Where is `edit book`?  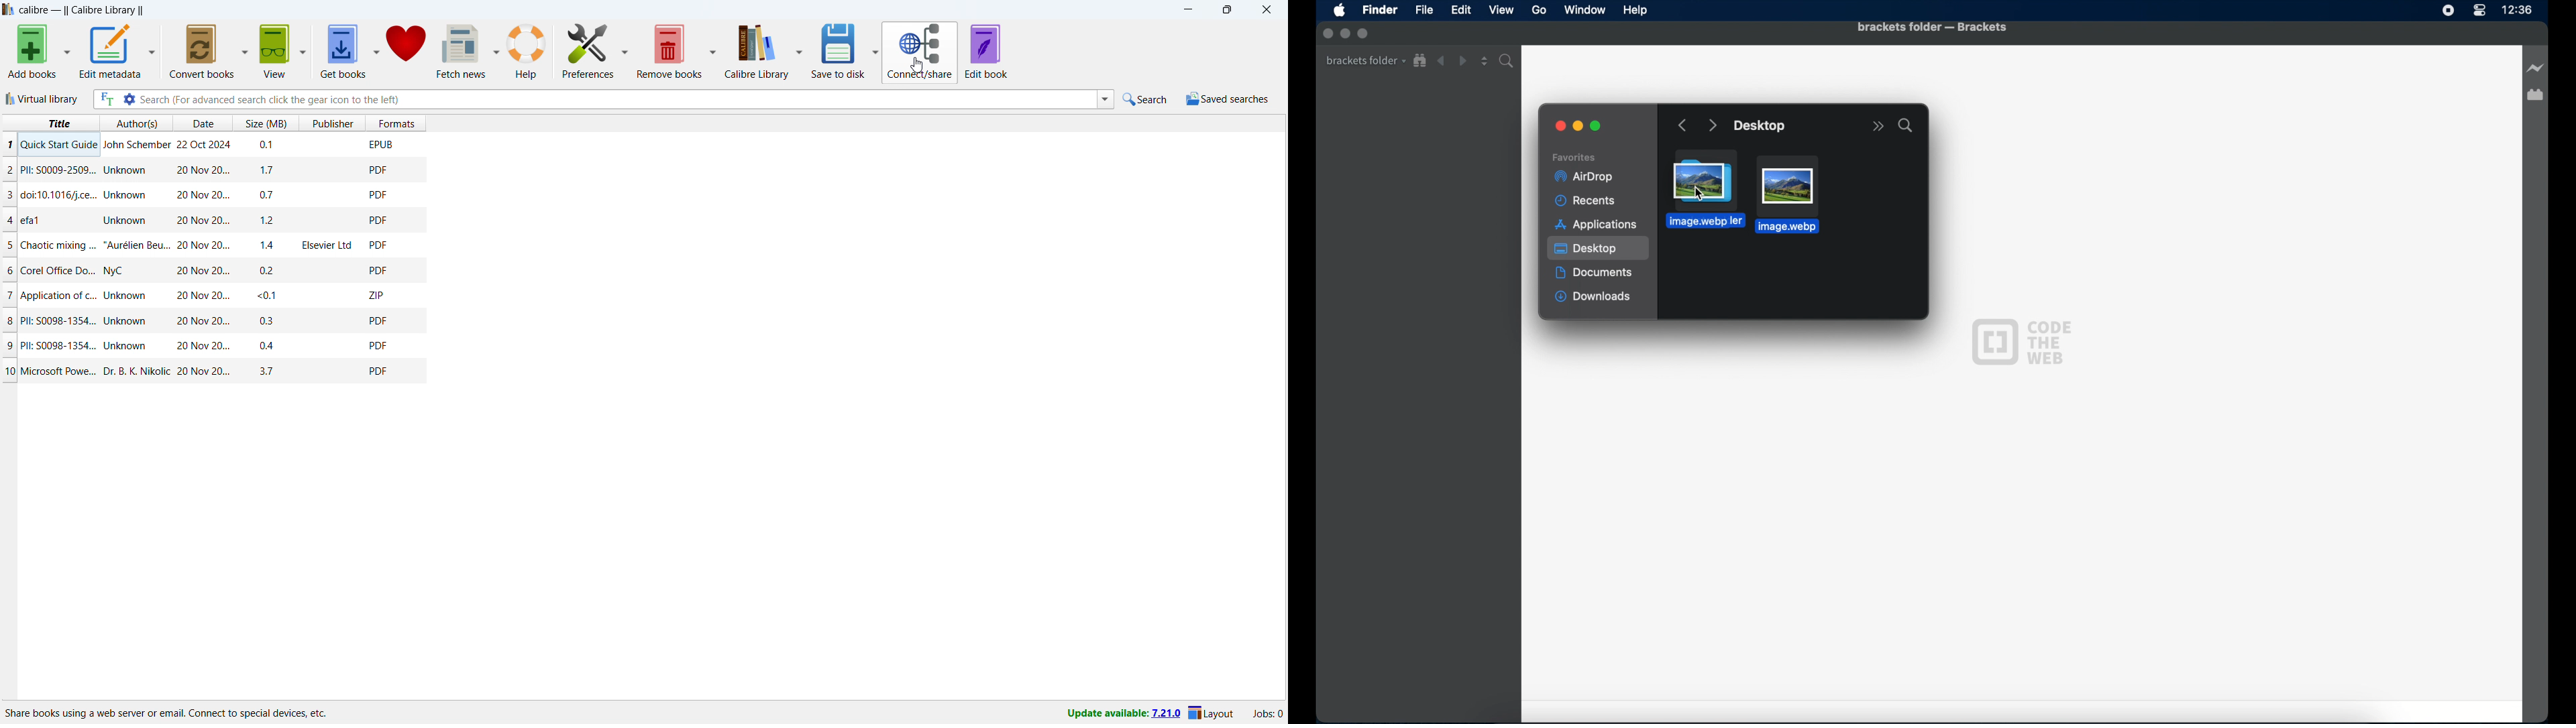 edit book is located at coordinates (987, 52).